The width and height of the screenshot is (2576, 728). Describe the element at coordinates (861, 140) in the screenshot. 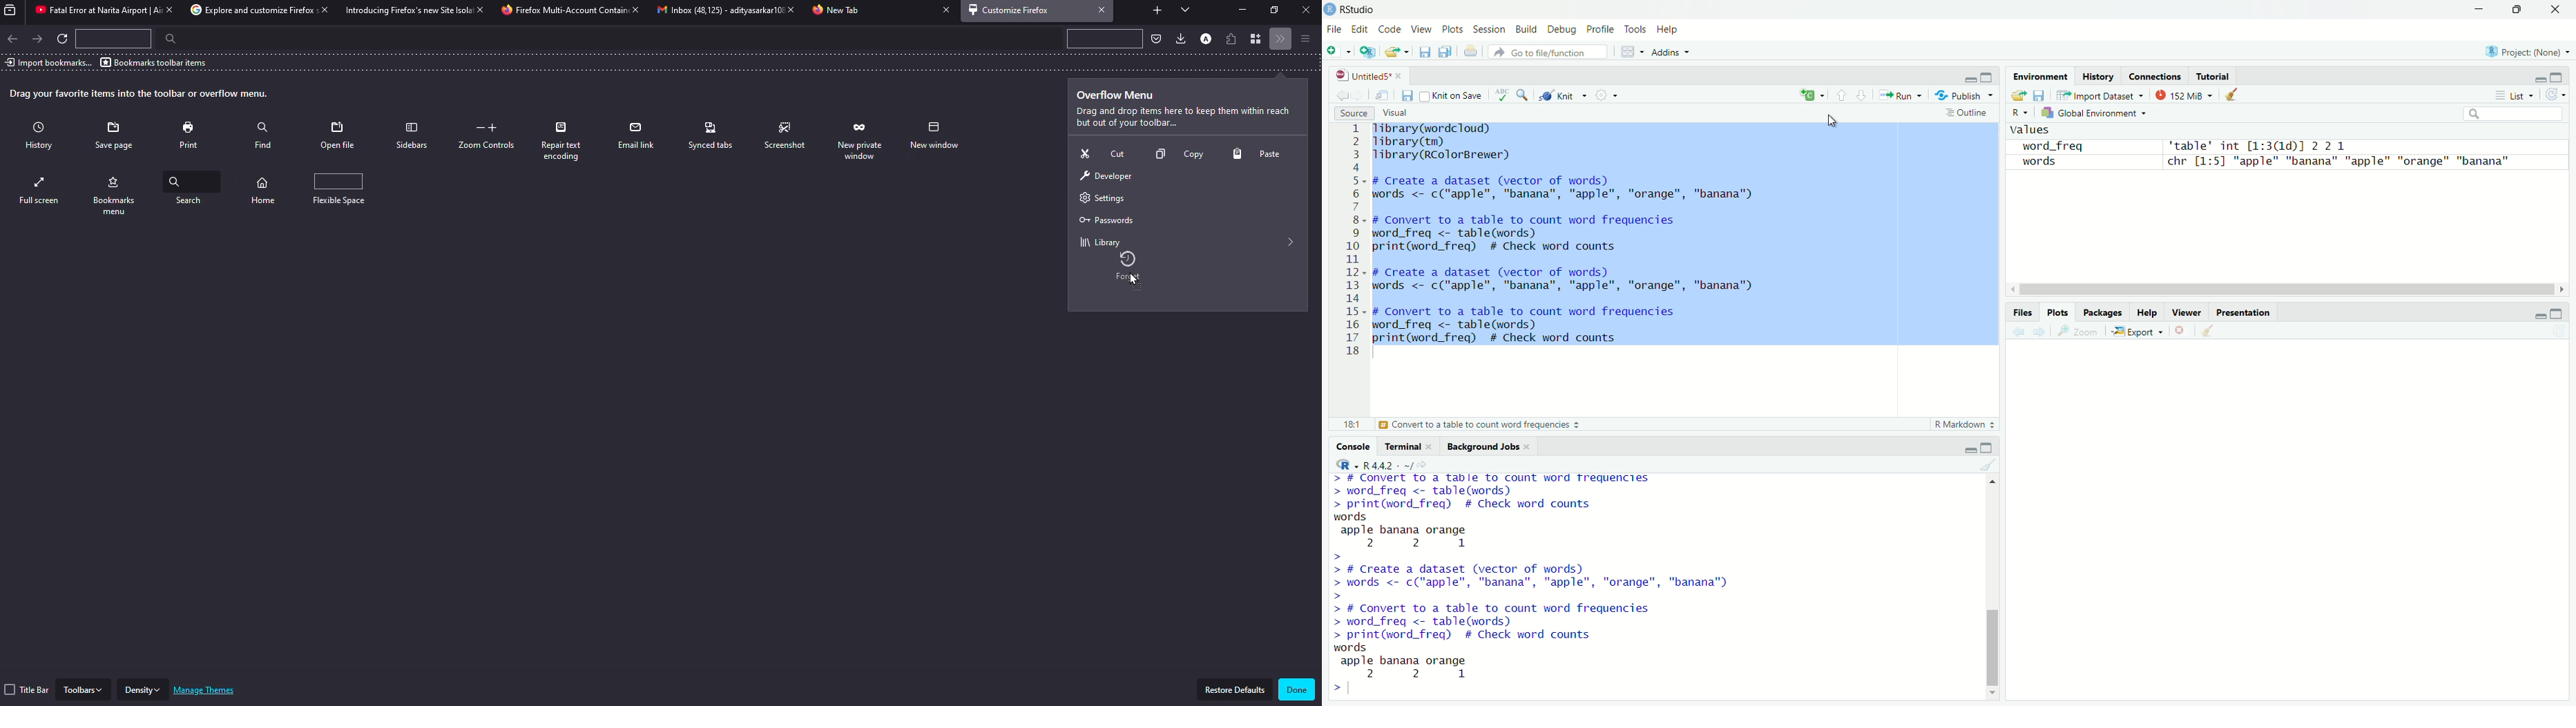

I see `forget` at that location.